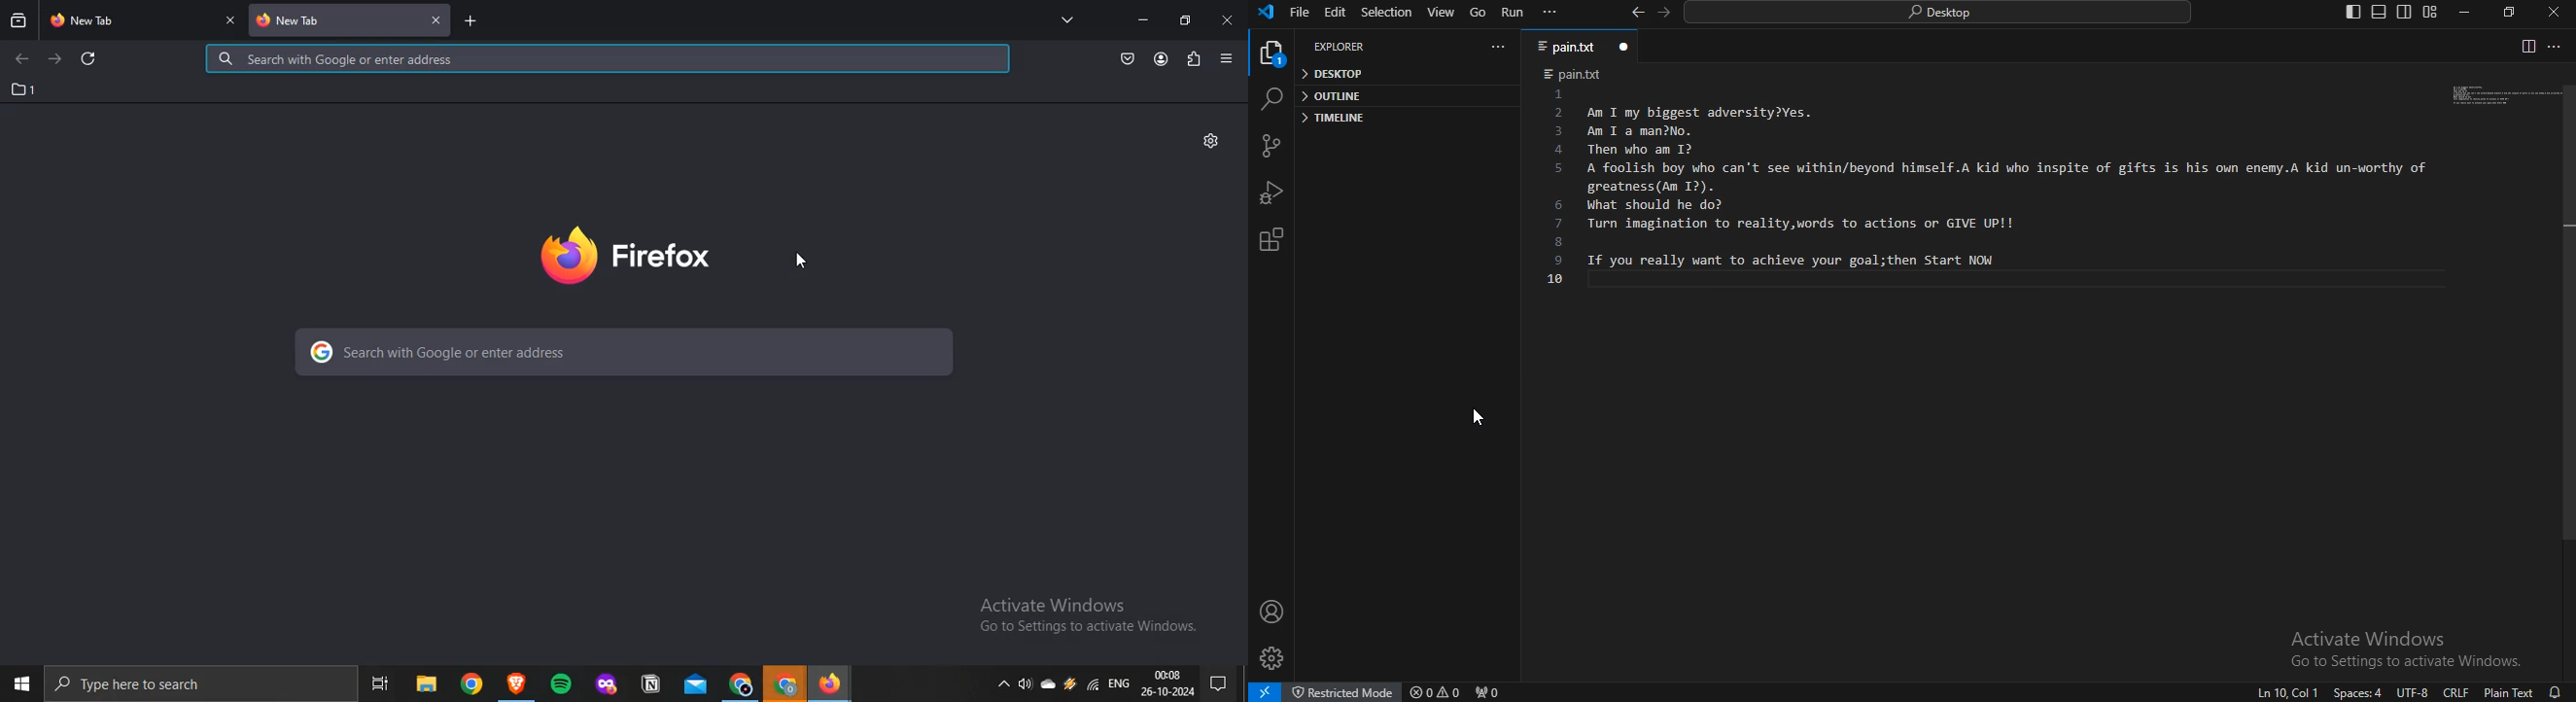  Describe the element at coordinates (1265, 693) in the screenshot. I see `open a remote window` at that location.